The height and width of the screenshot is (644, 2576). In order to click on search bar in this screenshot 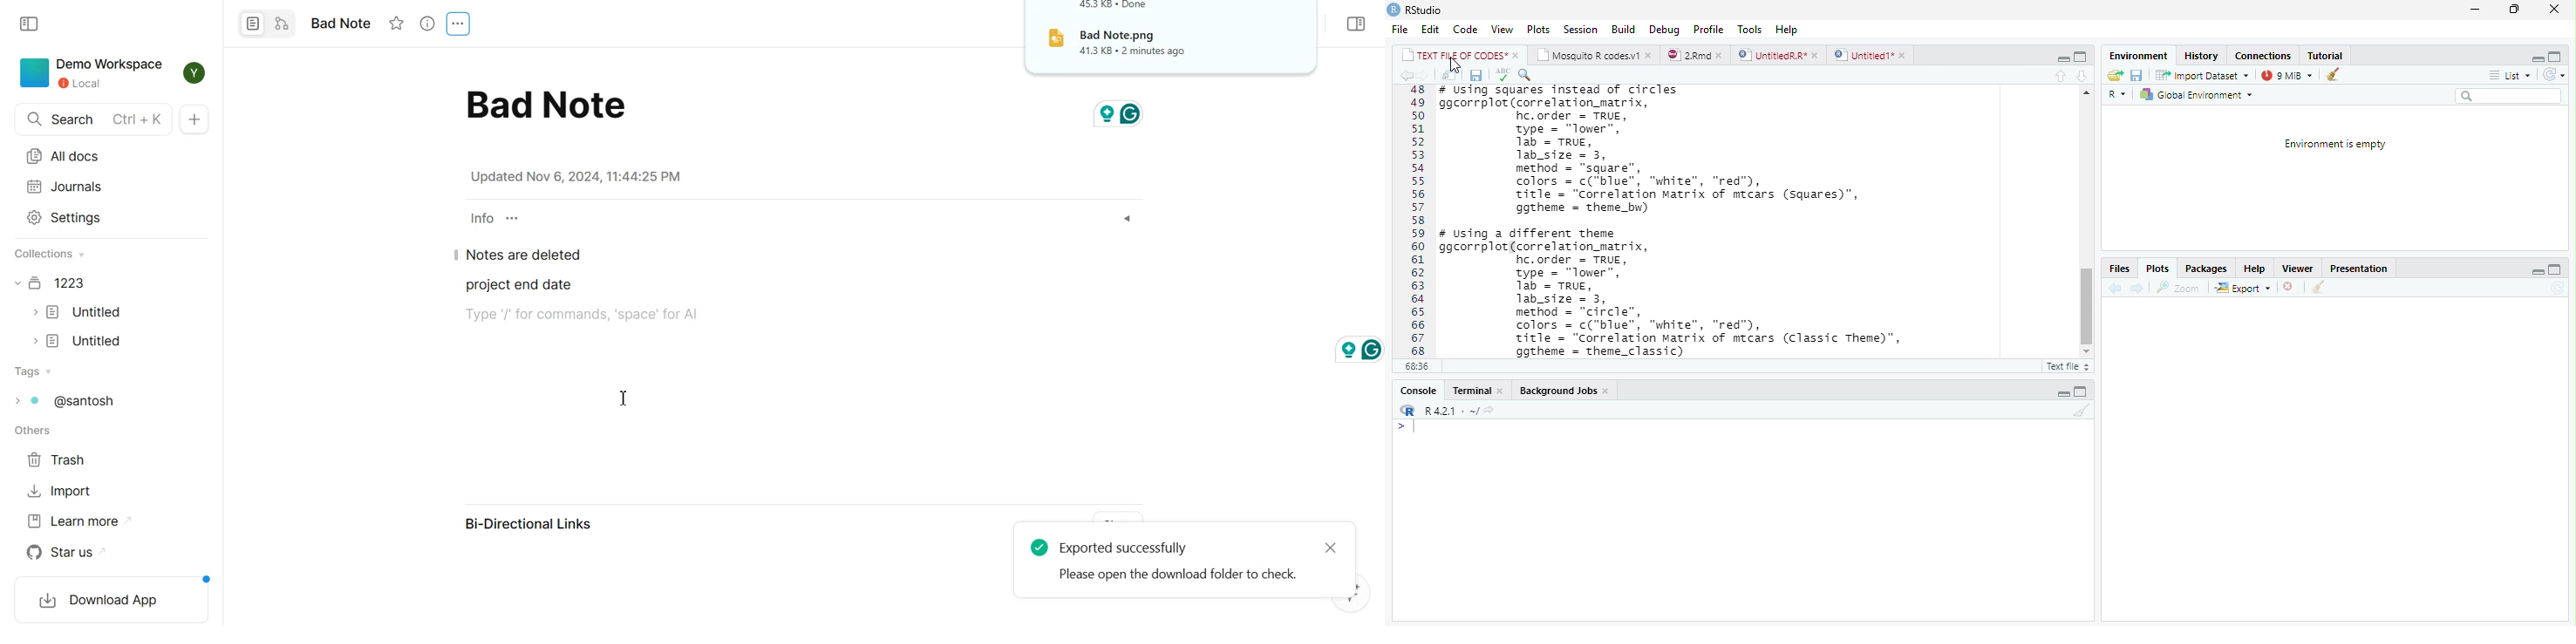, I will do `click(2514, 96)`.